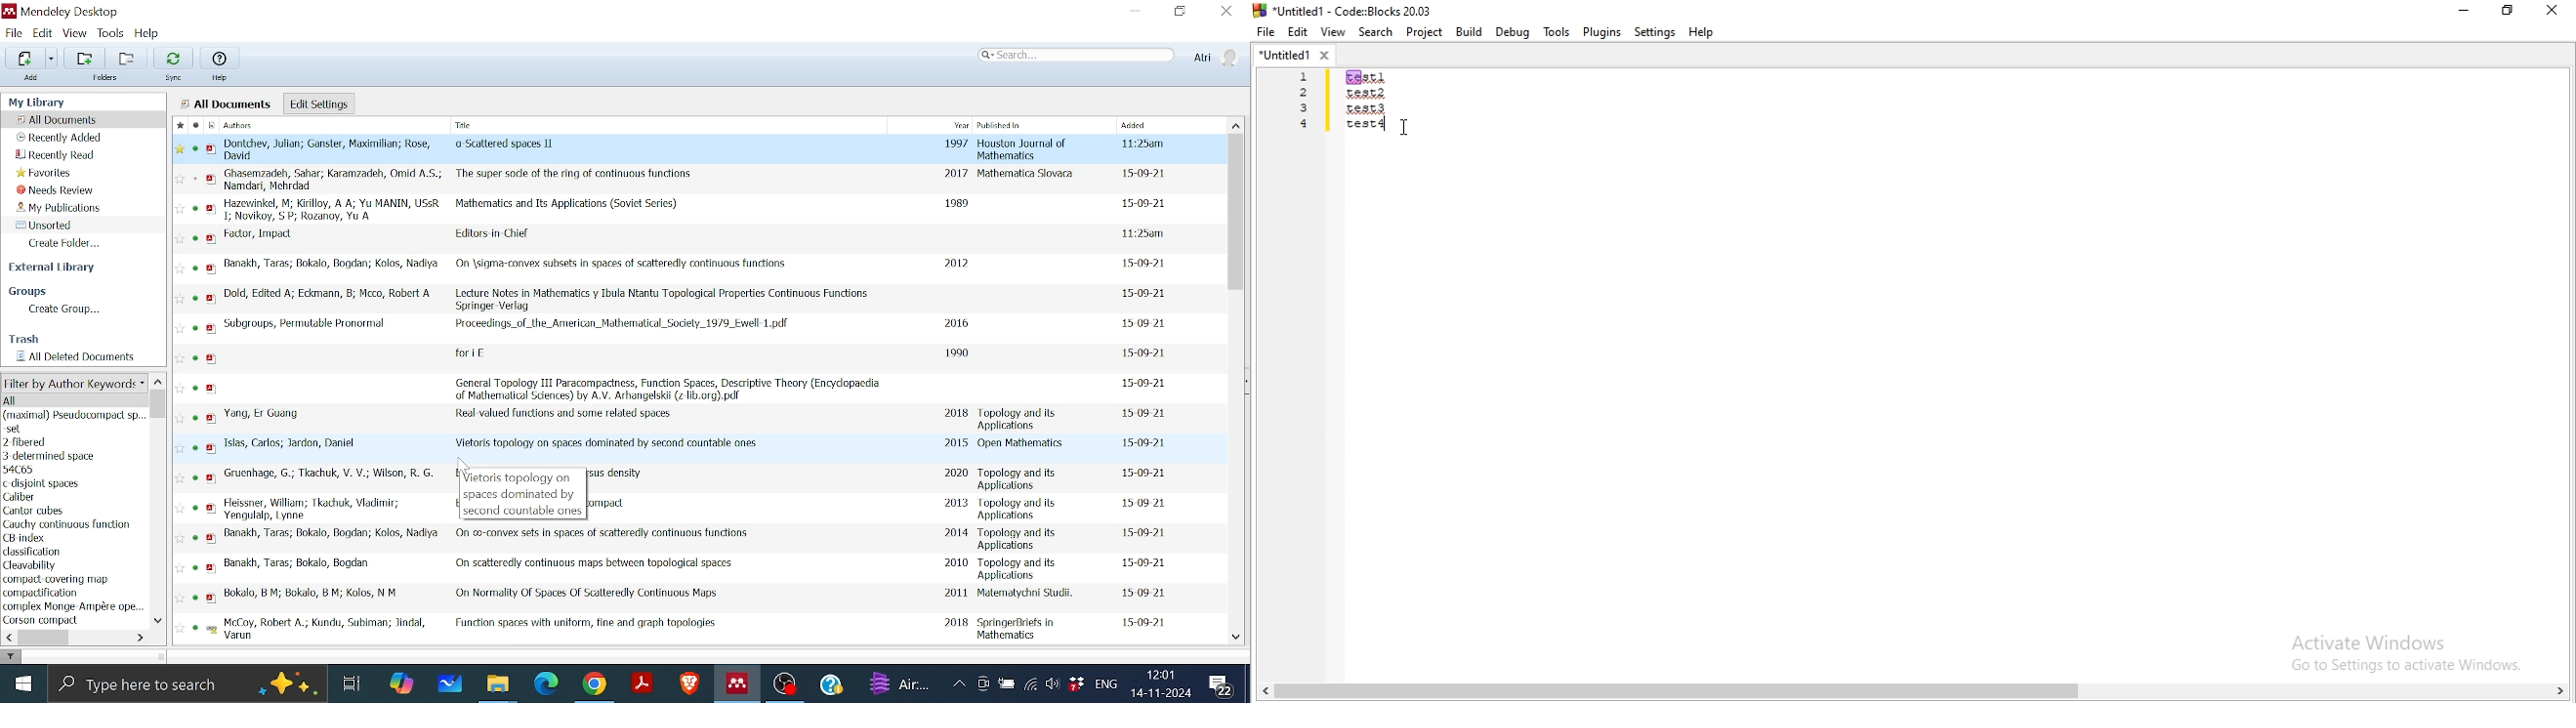 The width and height of the screenshot is (2576, 728). Describe the element at coordinates (984, 682) in the screenshot. I see `Meet now` at that location.